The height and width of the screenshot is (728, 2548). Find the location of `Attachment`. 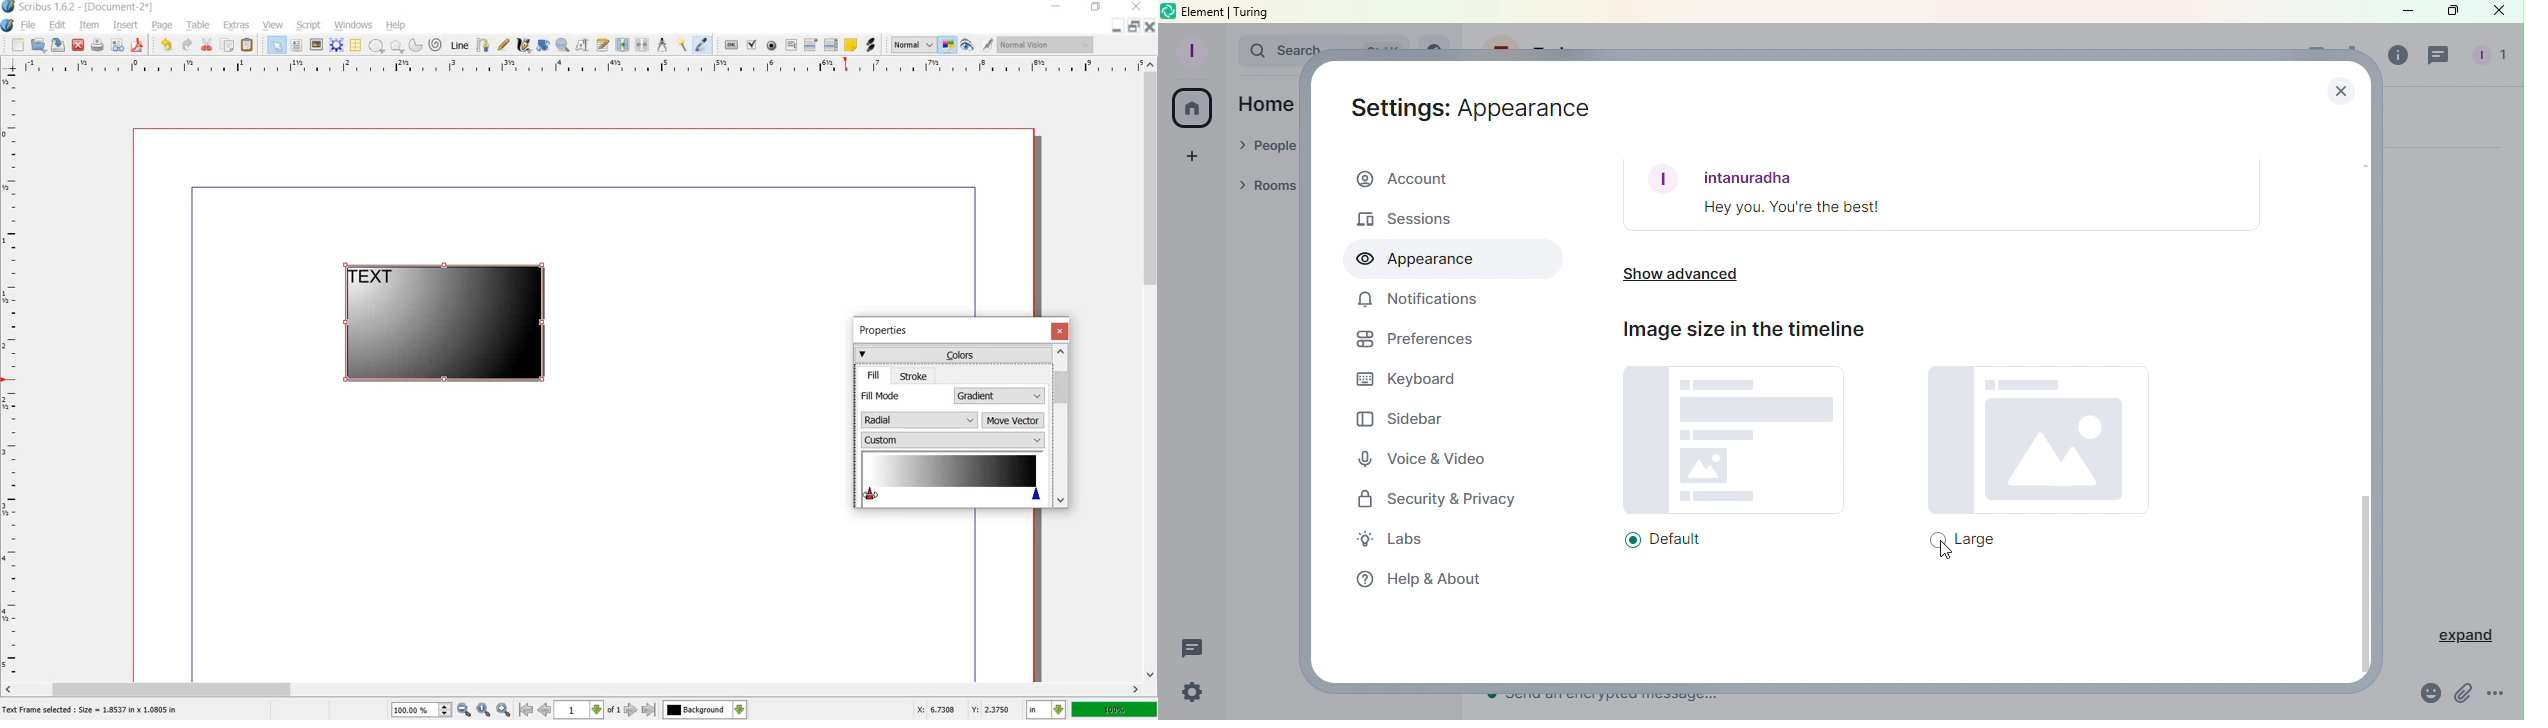

Attachment is located at coordinates (2464, 696).